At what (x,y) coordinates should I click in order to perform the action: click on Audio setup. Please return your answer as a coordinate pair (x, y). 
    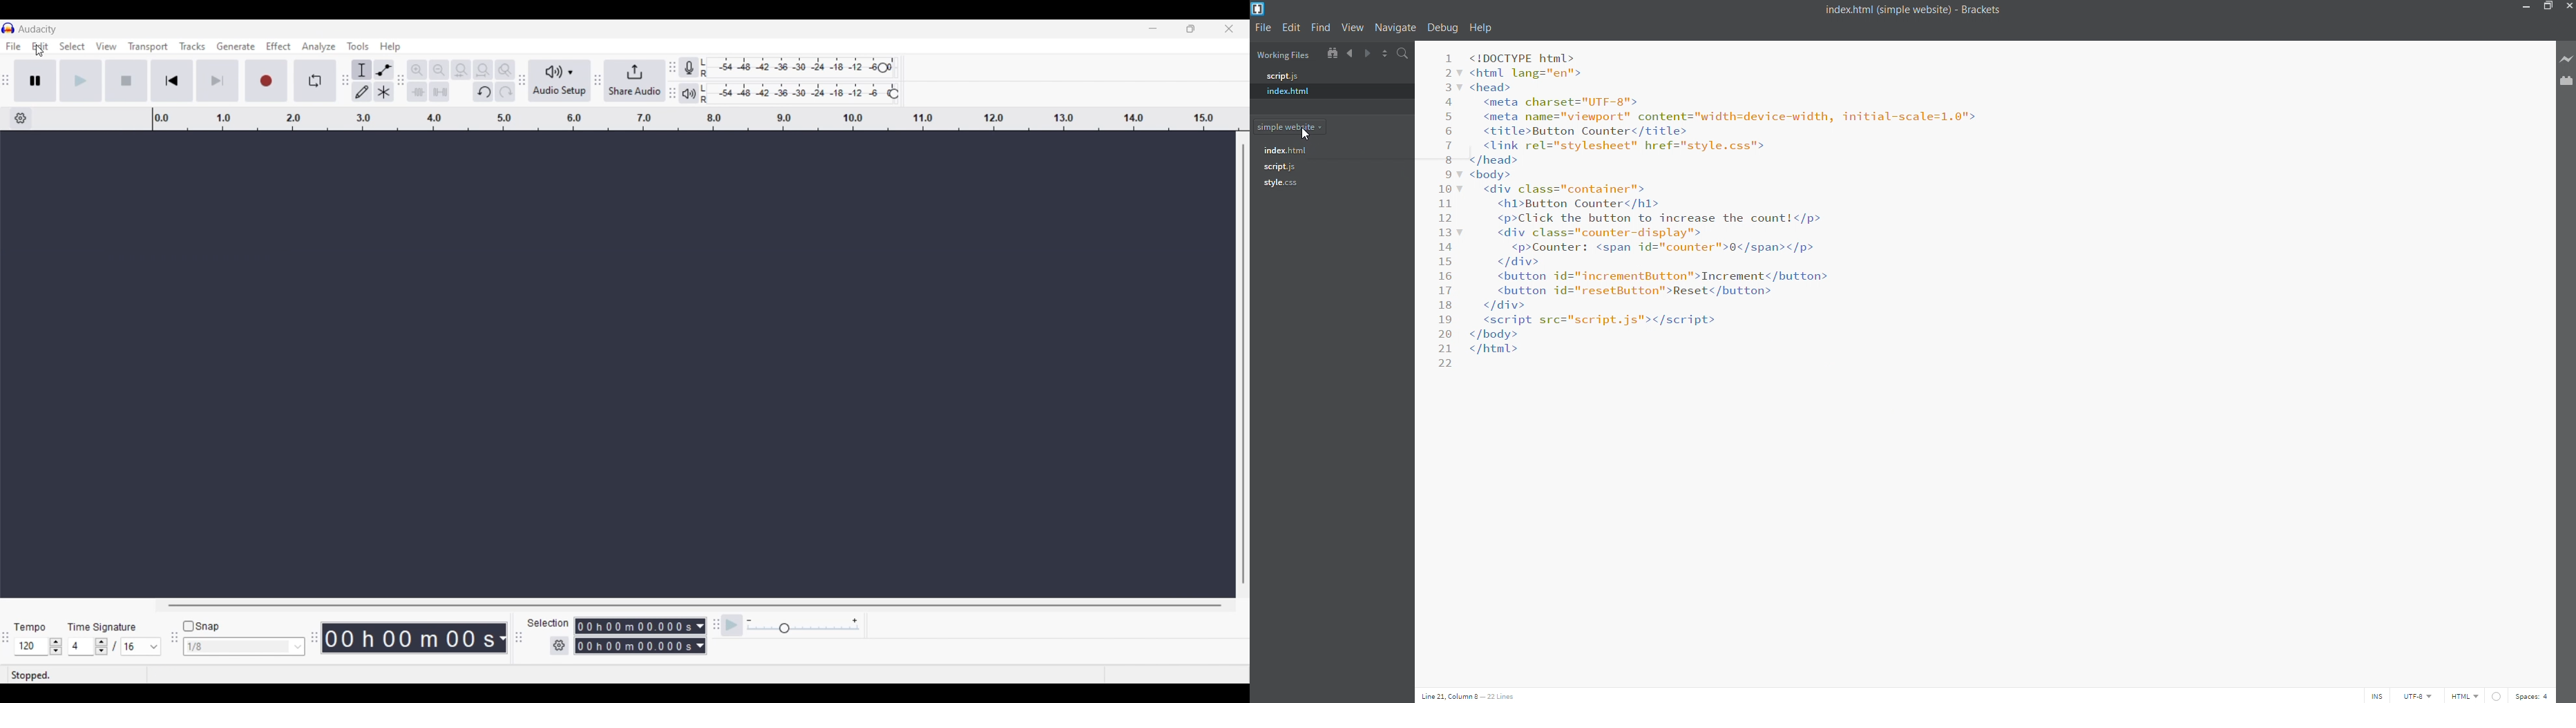
    Looking at the image, I should click on (560, 81).